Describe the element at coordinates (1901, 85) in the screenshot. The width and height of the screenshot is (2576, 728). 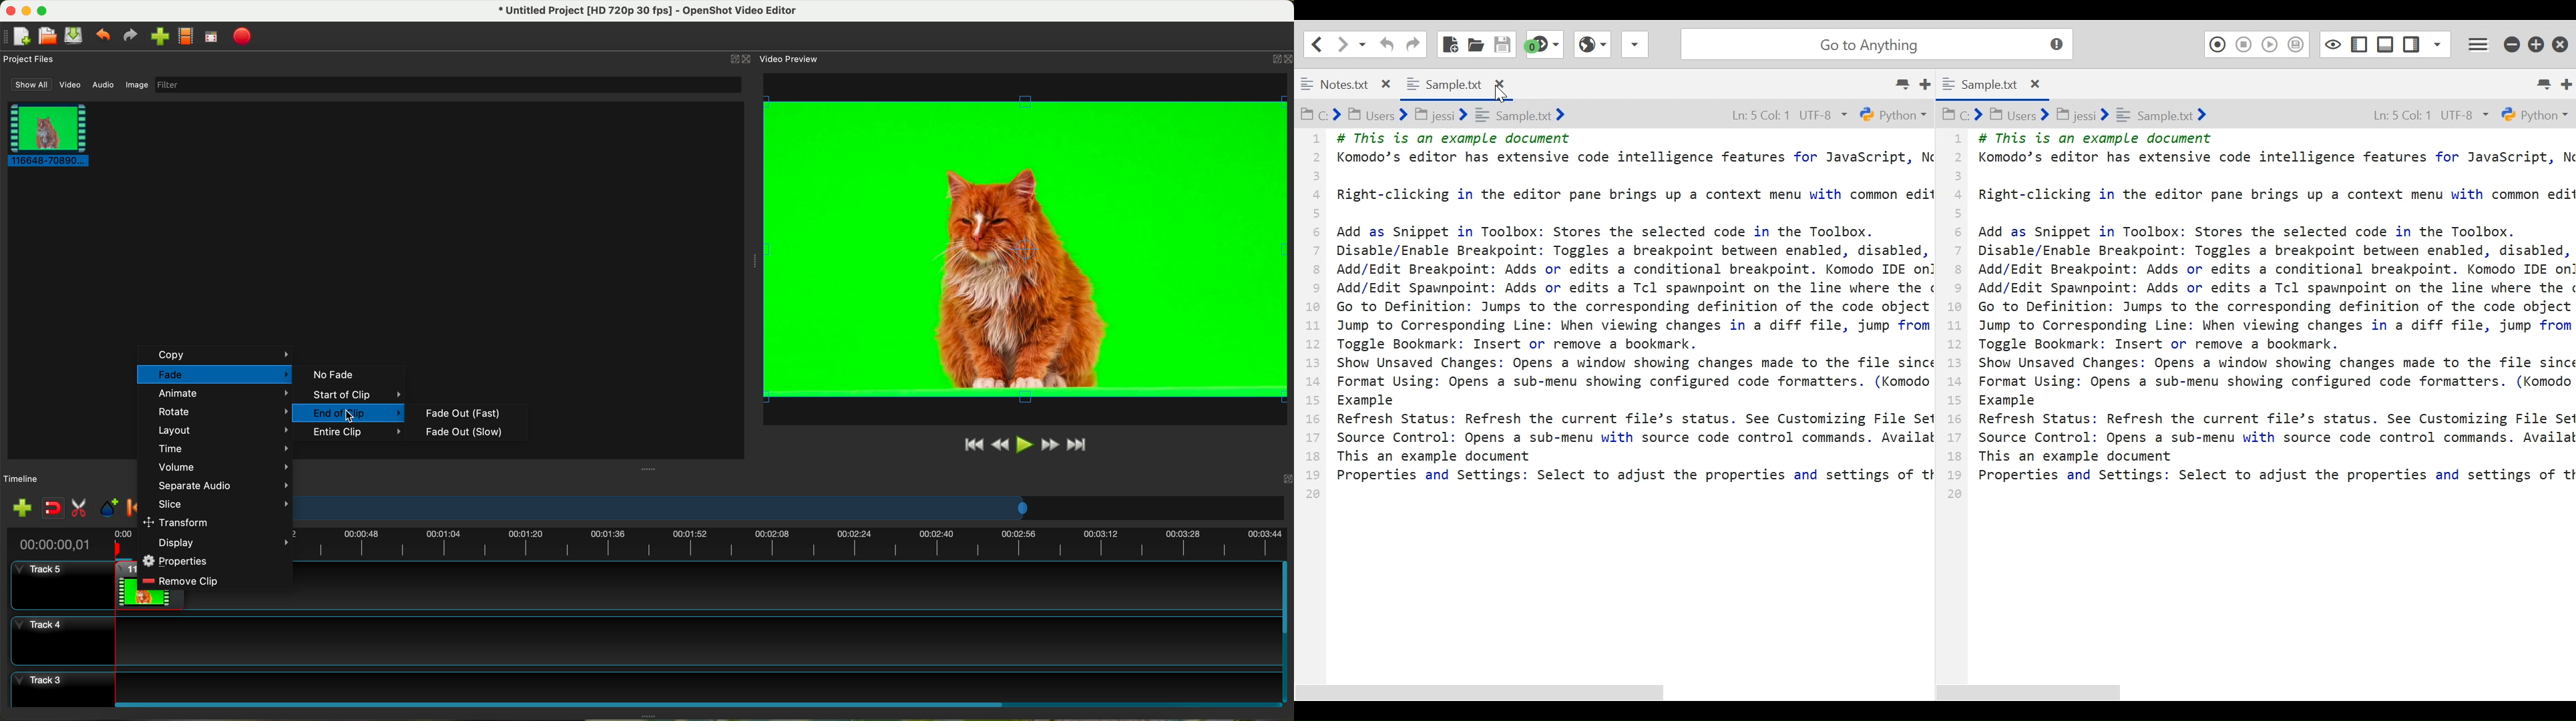
I see `List all tabs` at that location.